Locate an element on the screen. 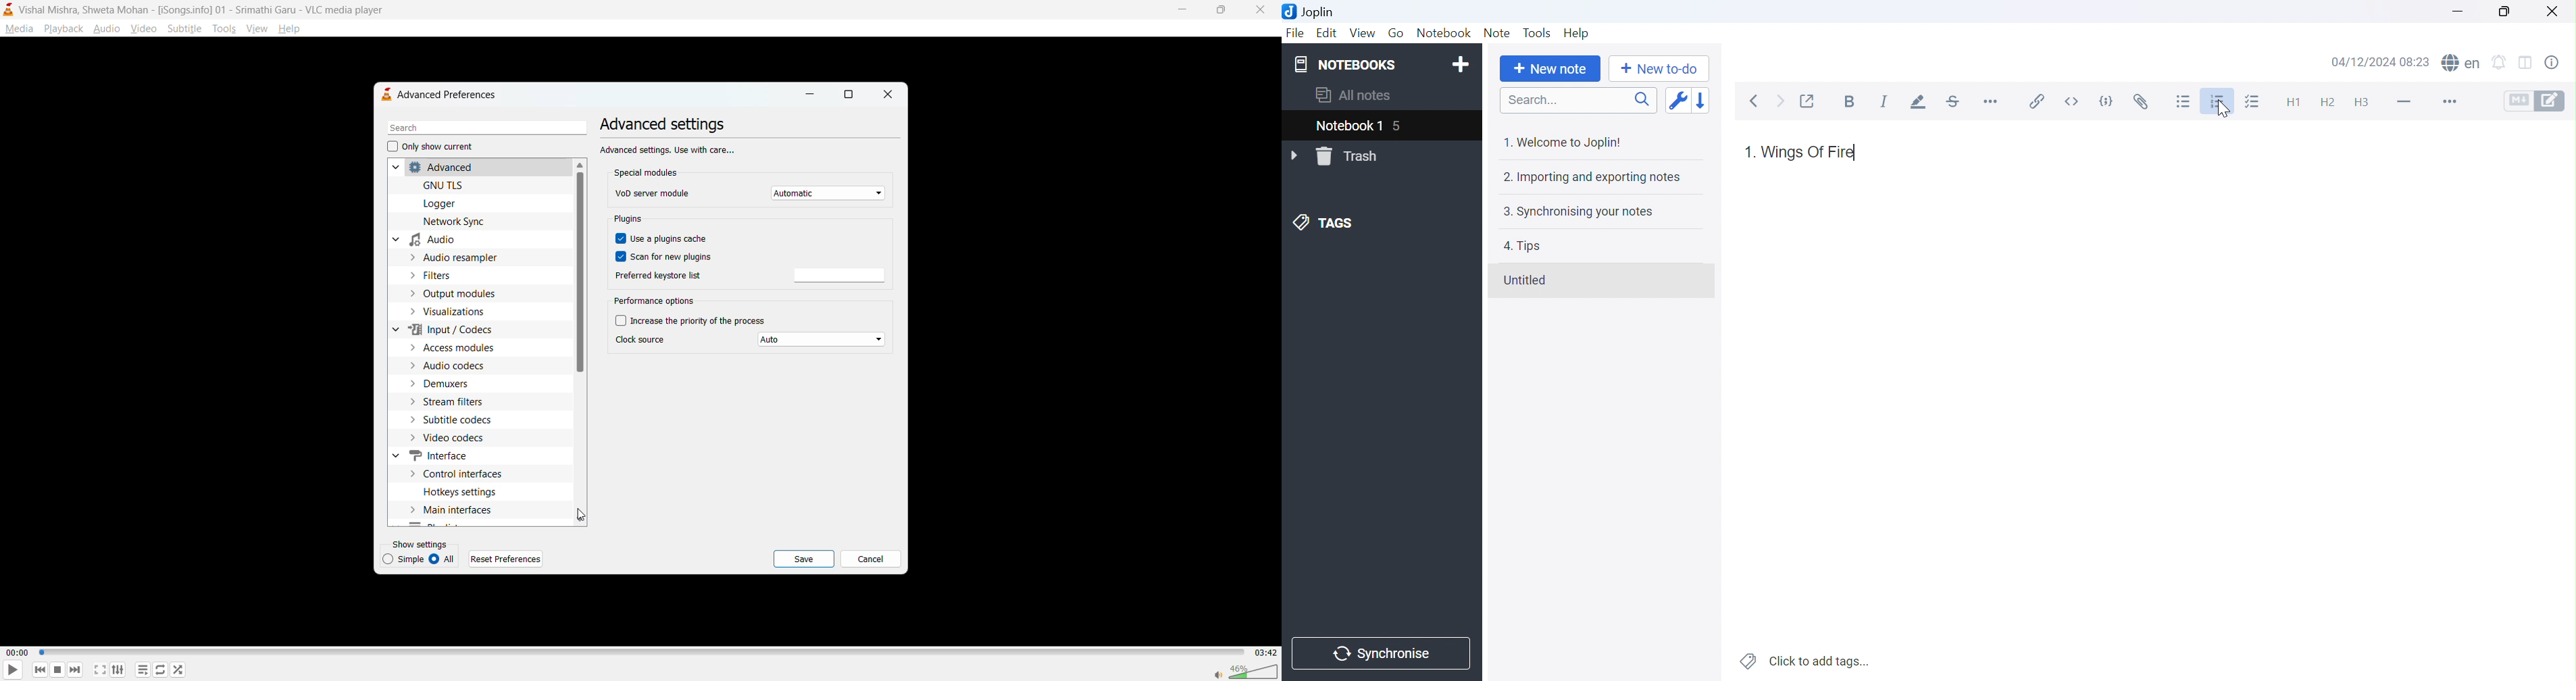  hotkeys settings is located at coordinates (469, 492).